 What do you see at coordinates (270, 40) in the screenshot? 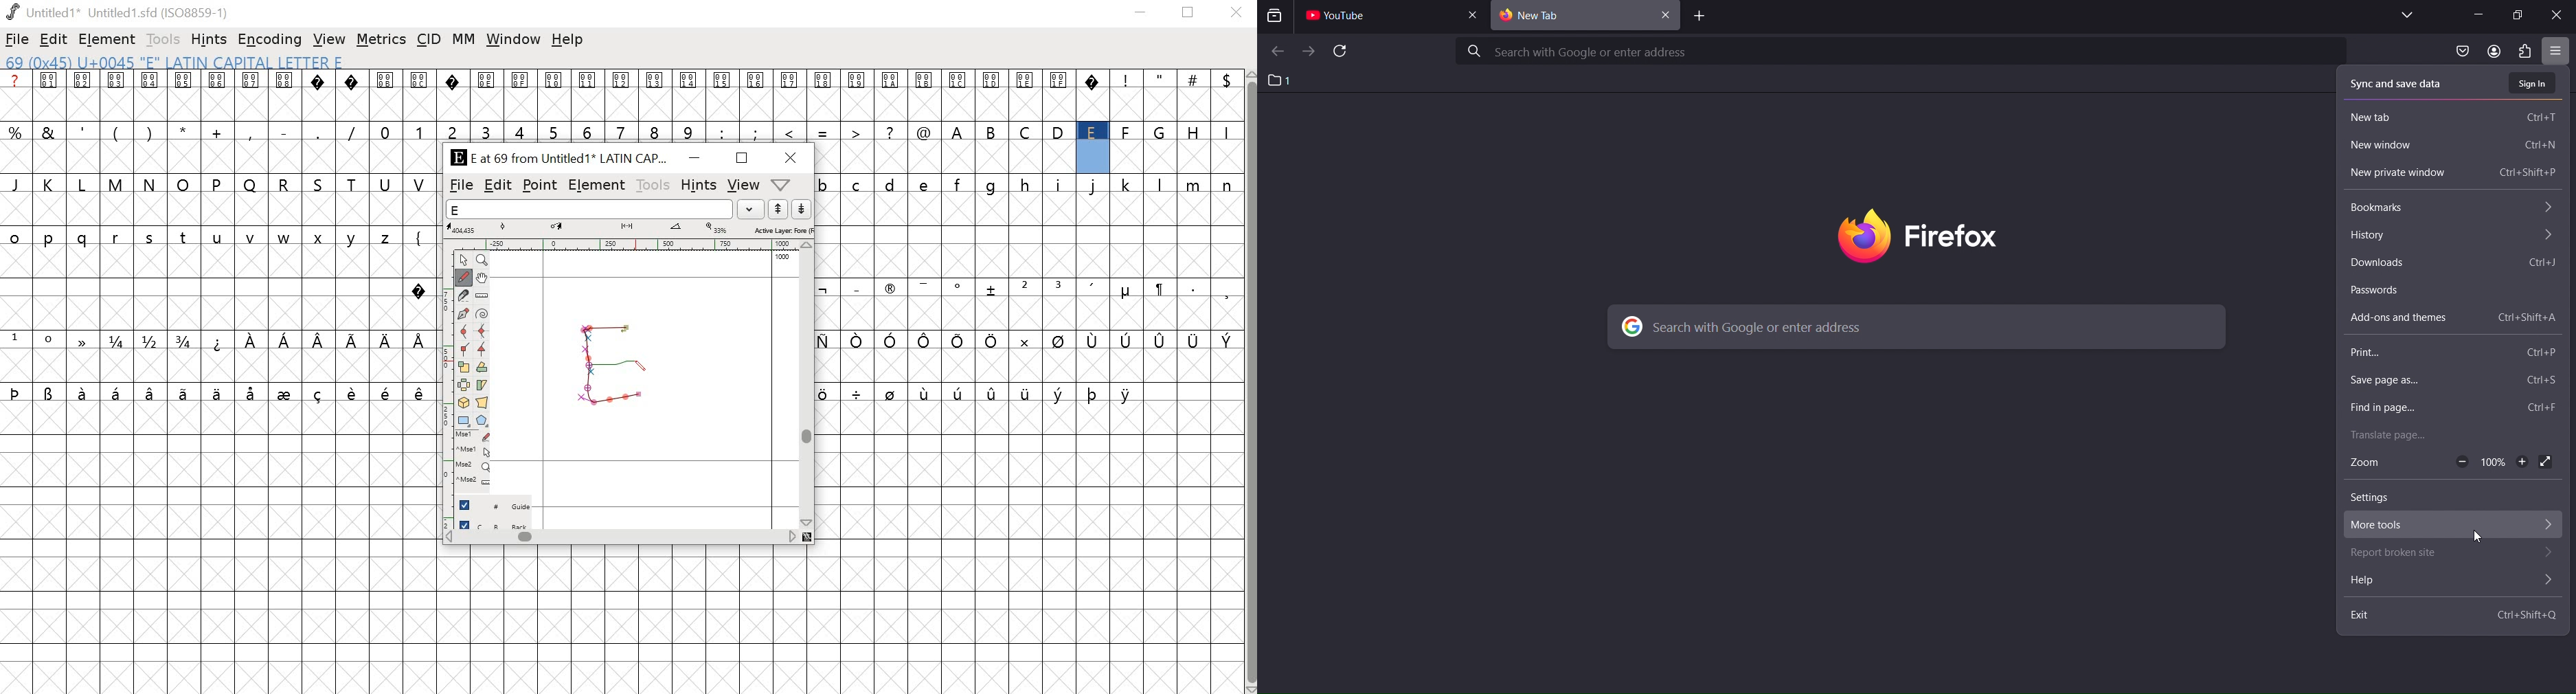
I see `encoding` at bounding box center [270, 40].